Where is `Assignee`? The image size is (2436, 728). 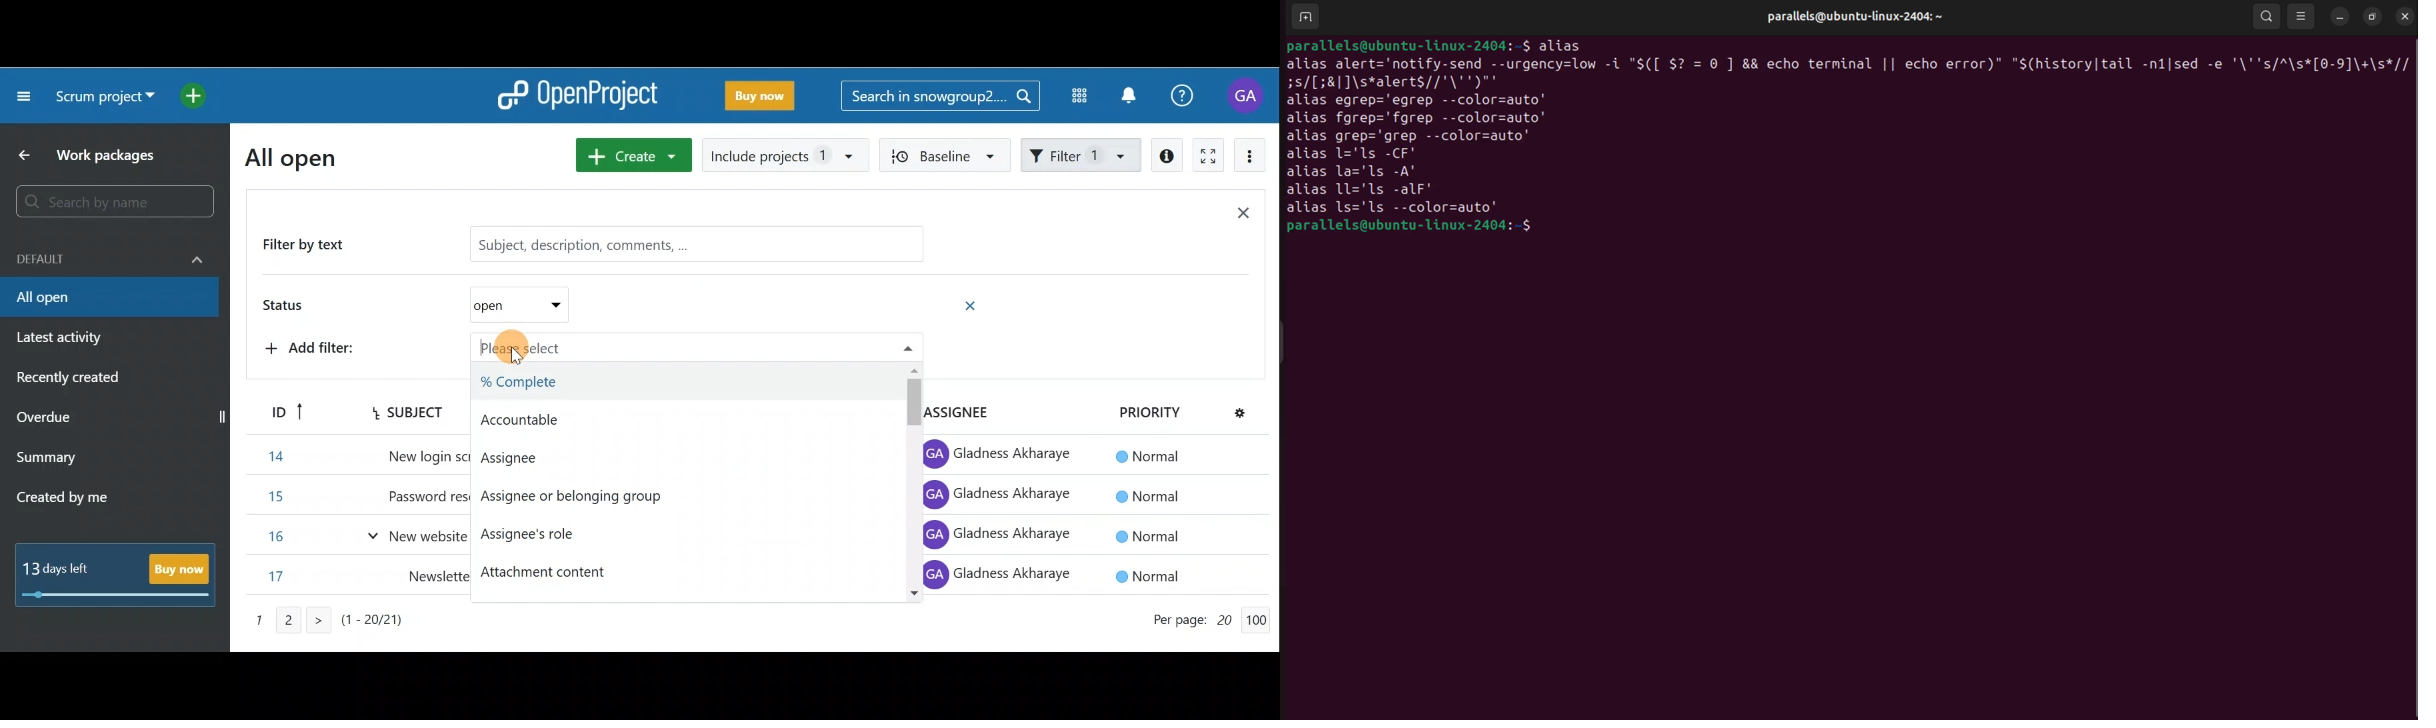
Assignee is located at coordinates (959, 413).